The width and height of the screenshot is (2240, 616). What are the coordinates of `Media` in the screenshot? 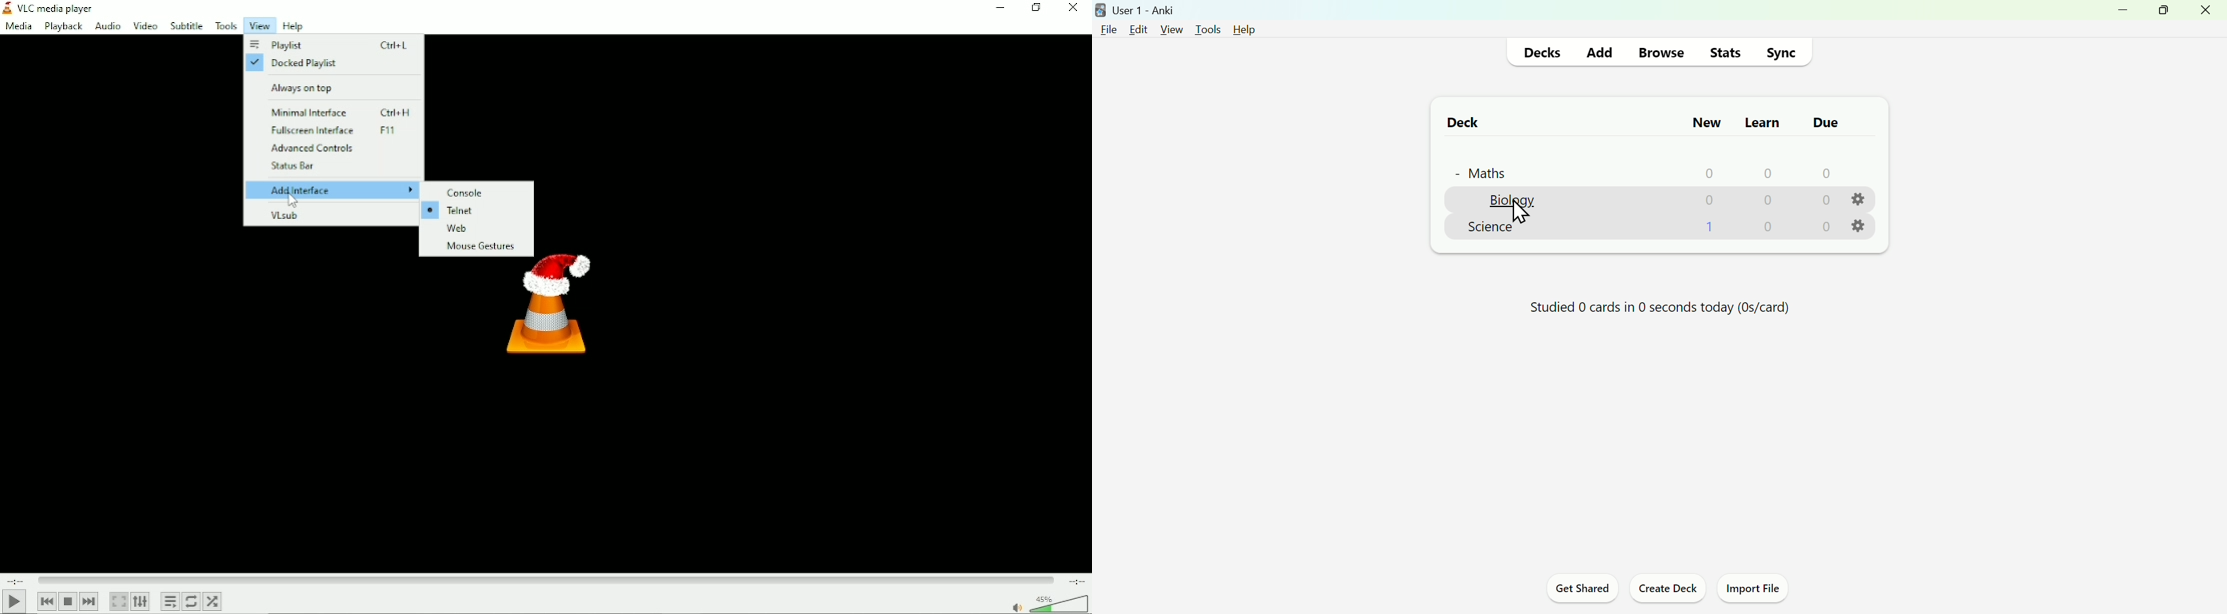 It's located at (18, 26).